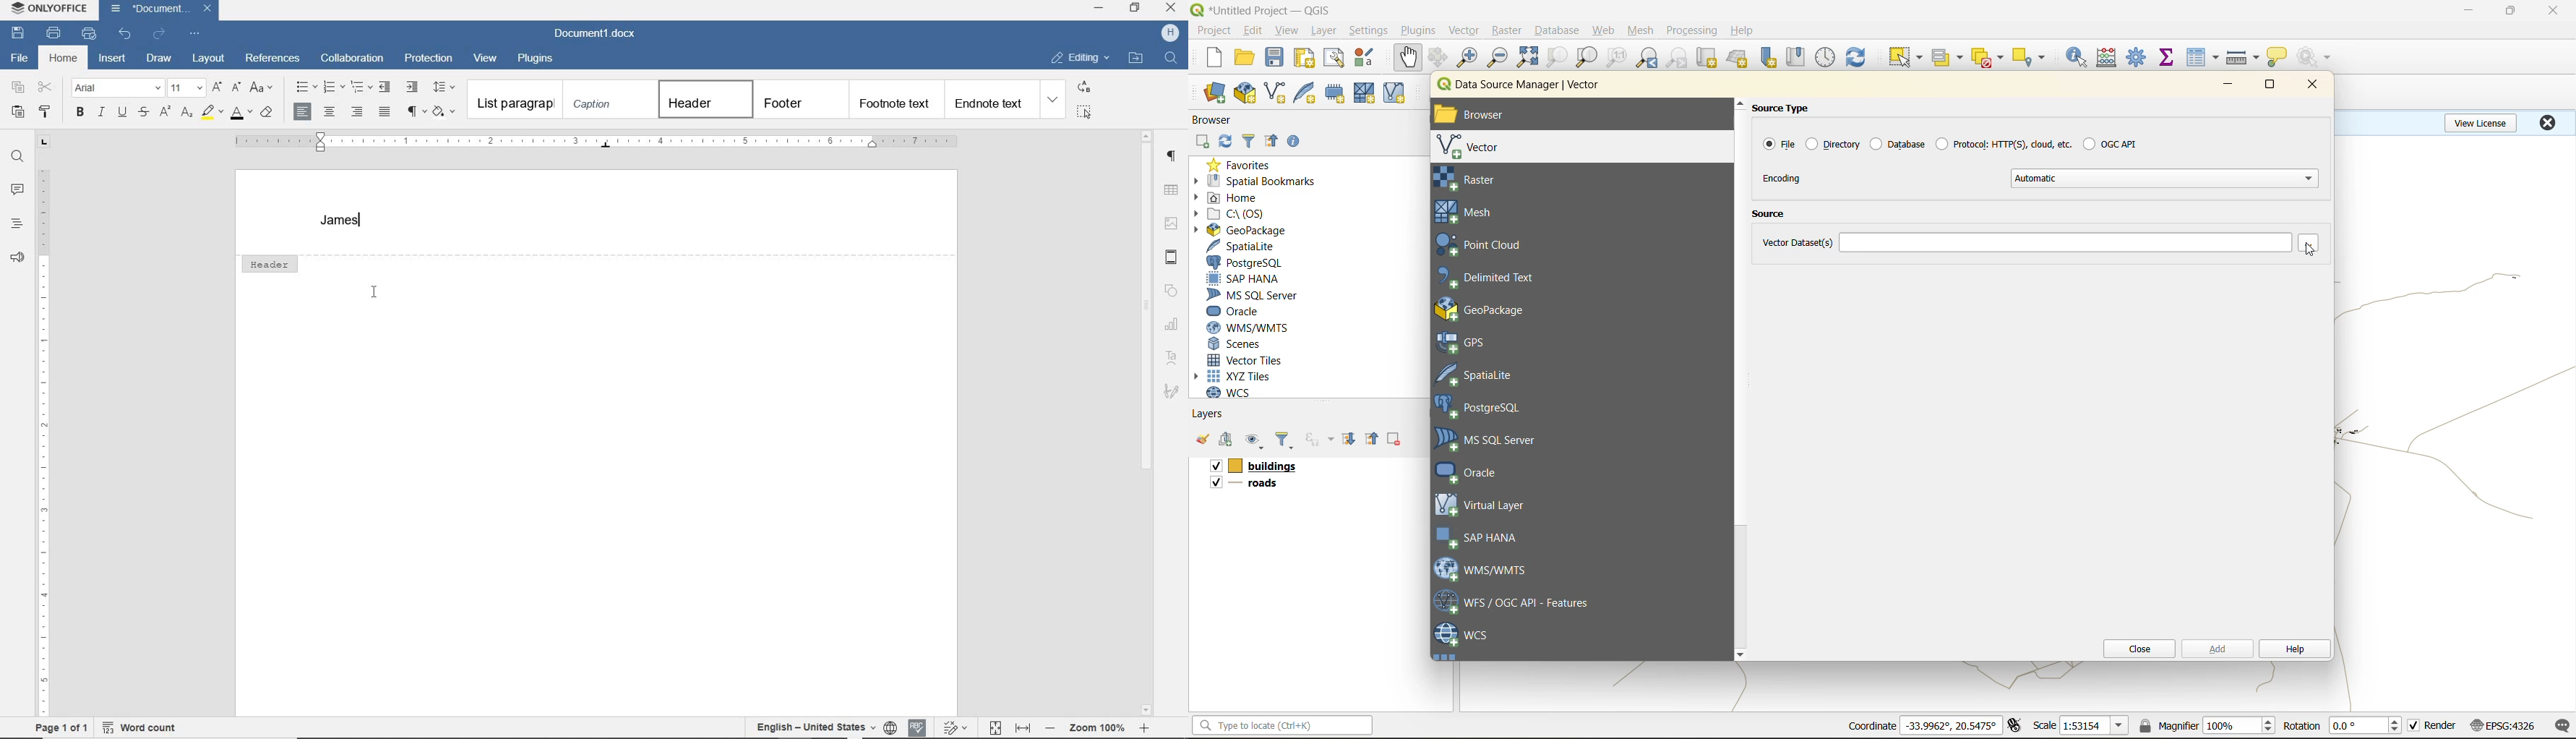 The width and height of the screenshot is (2576, 756). I want to click on control panel, so click(1826, 58).